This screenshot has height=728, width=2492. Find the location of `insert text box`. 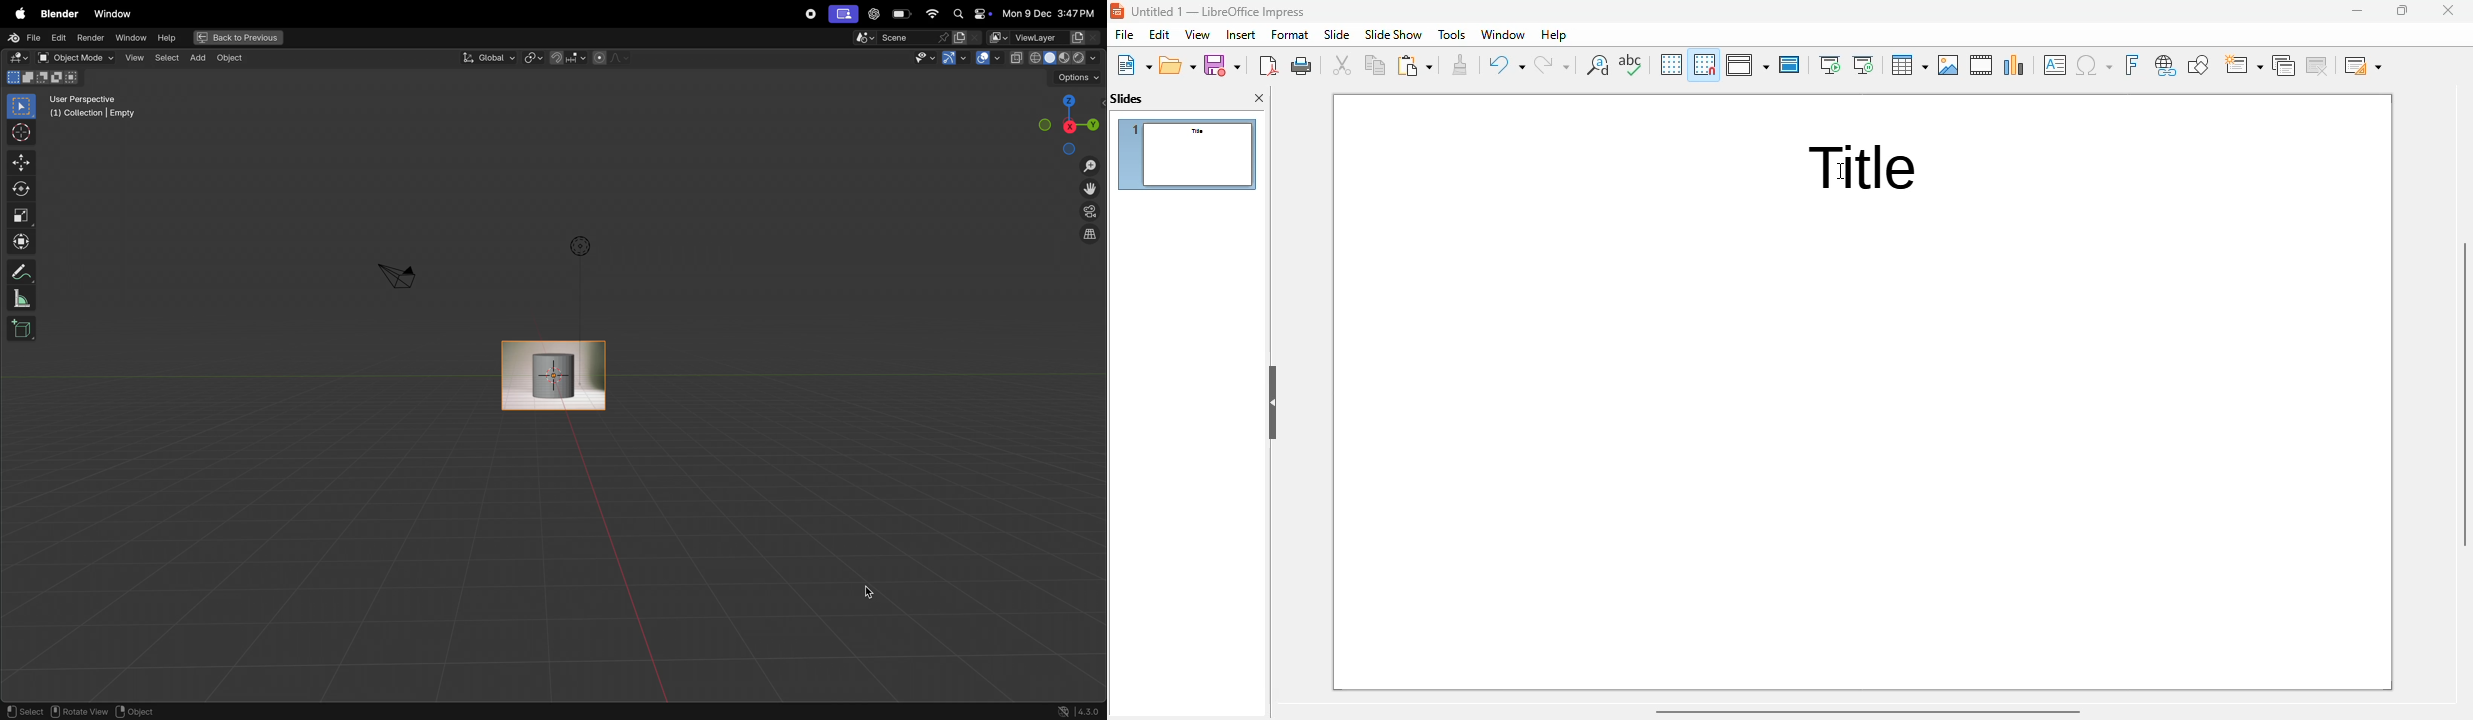

insert text box is located at coordinates (2055, 65).